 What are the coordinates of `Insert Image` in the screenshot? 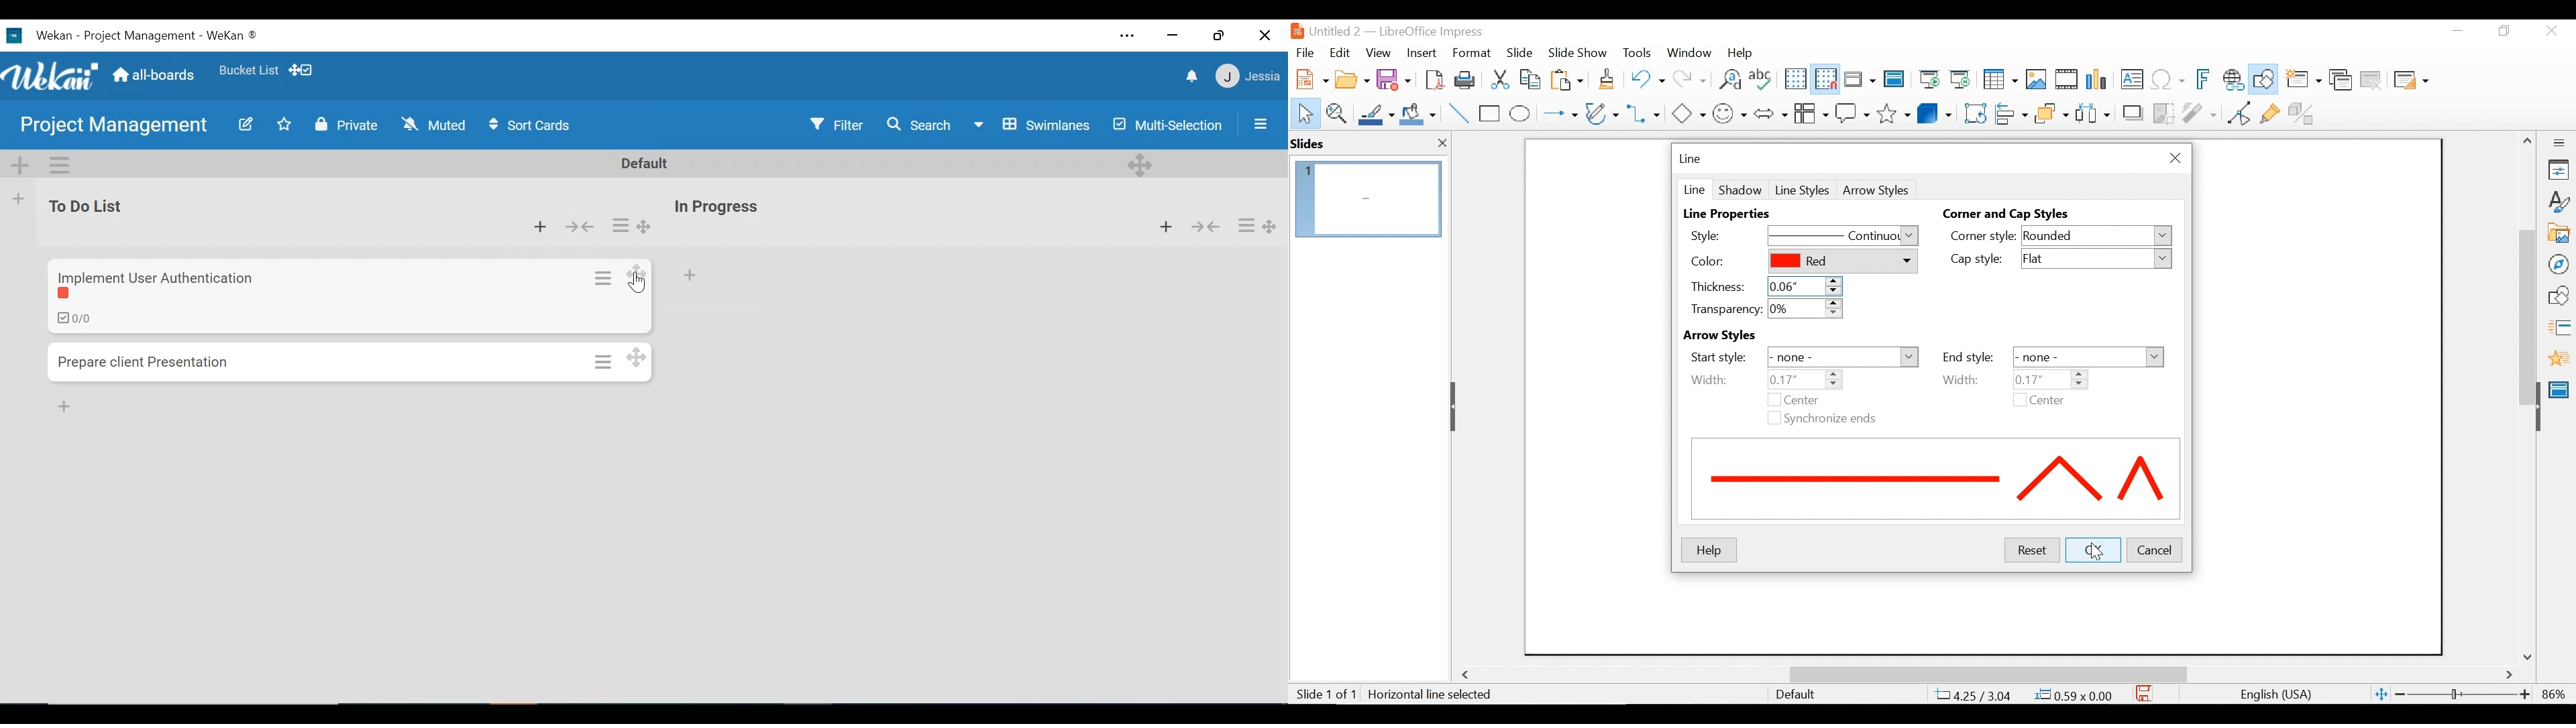 It's located at (2035, 80).